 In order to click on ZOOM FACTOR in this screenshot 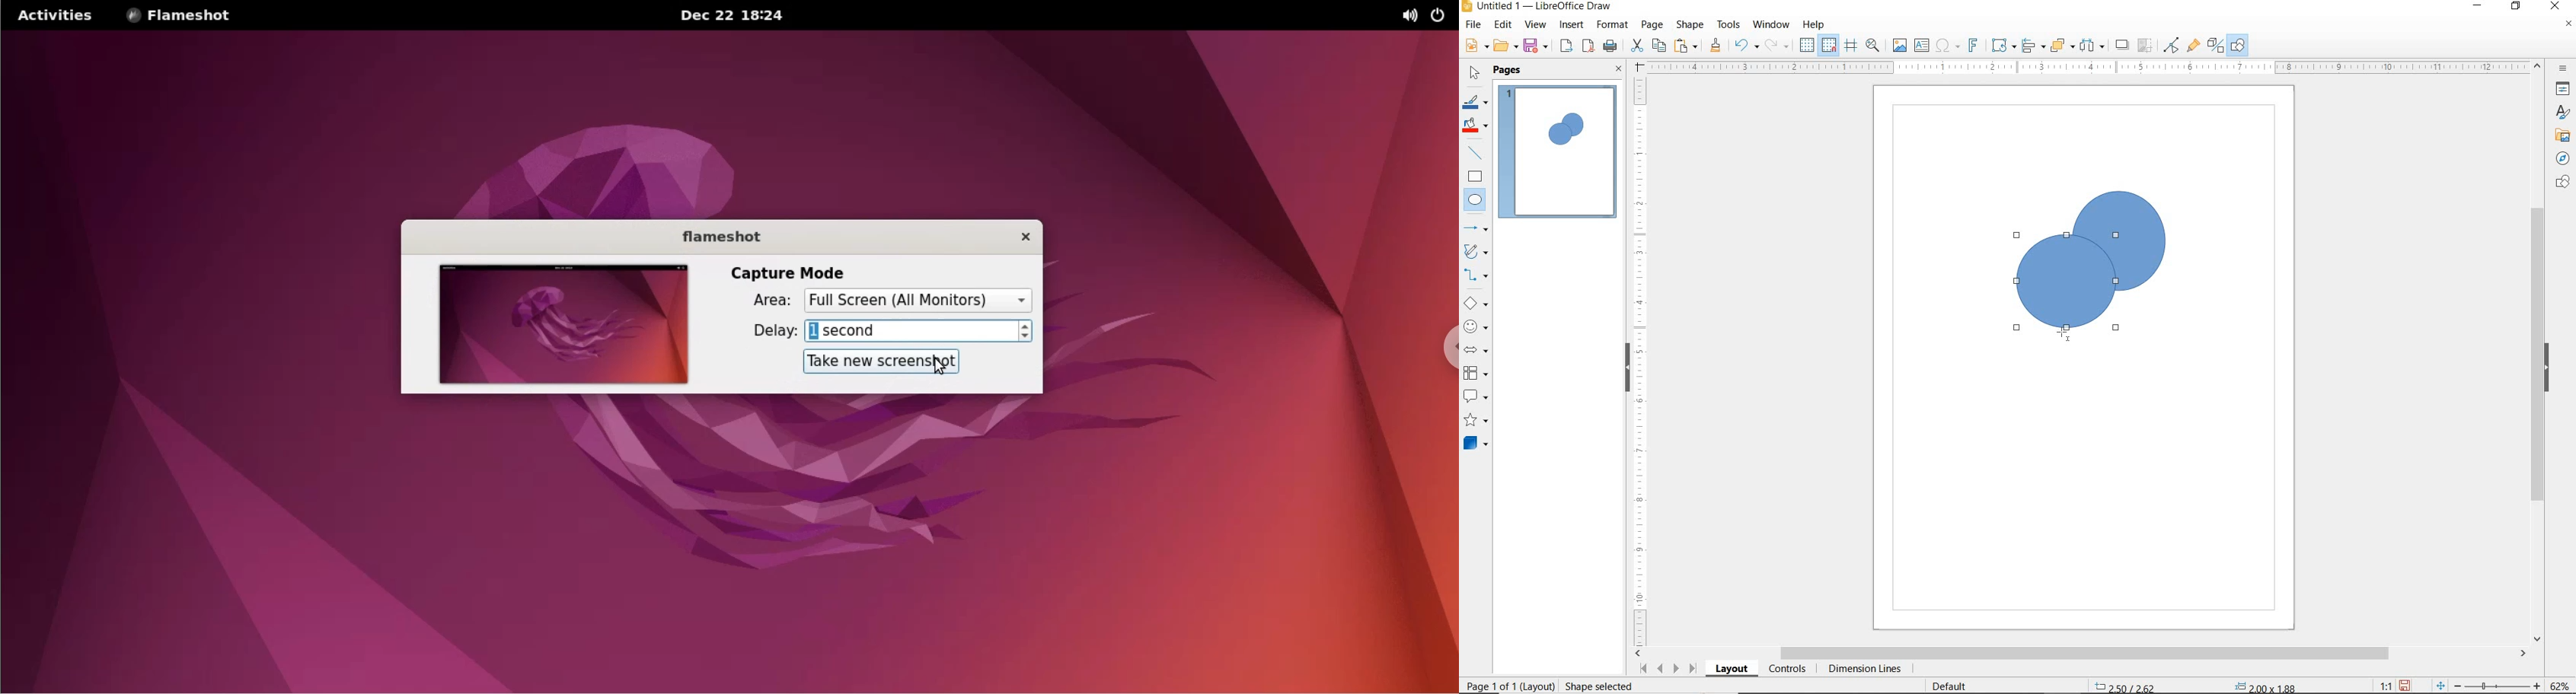, I will do `click(2560, 683)`.